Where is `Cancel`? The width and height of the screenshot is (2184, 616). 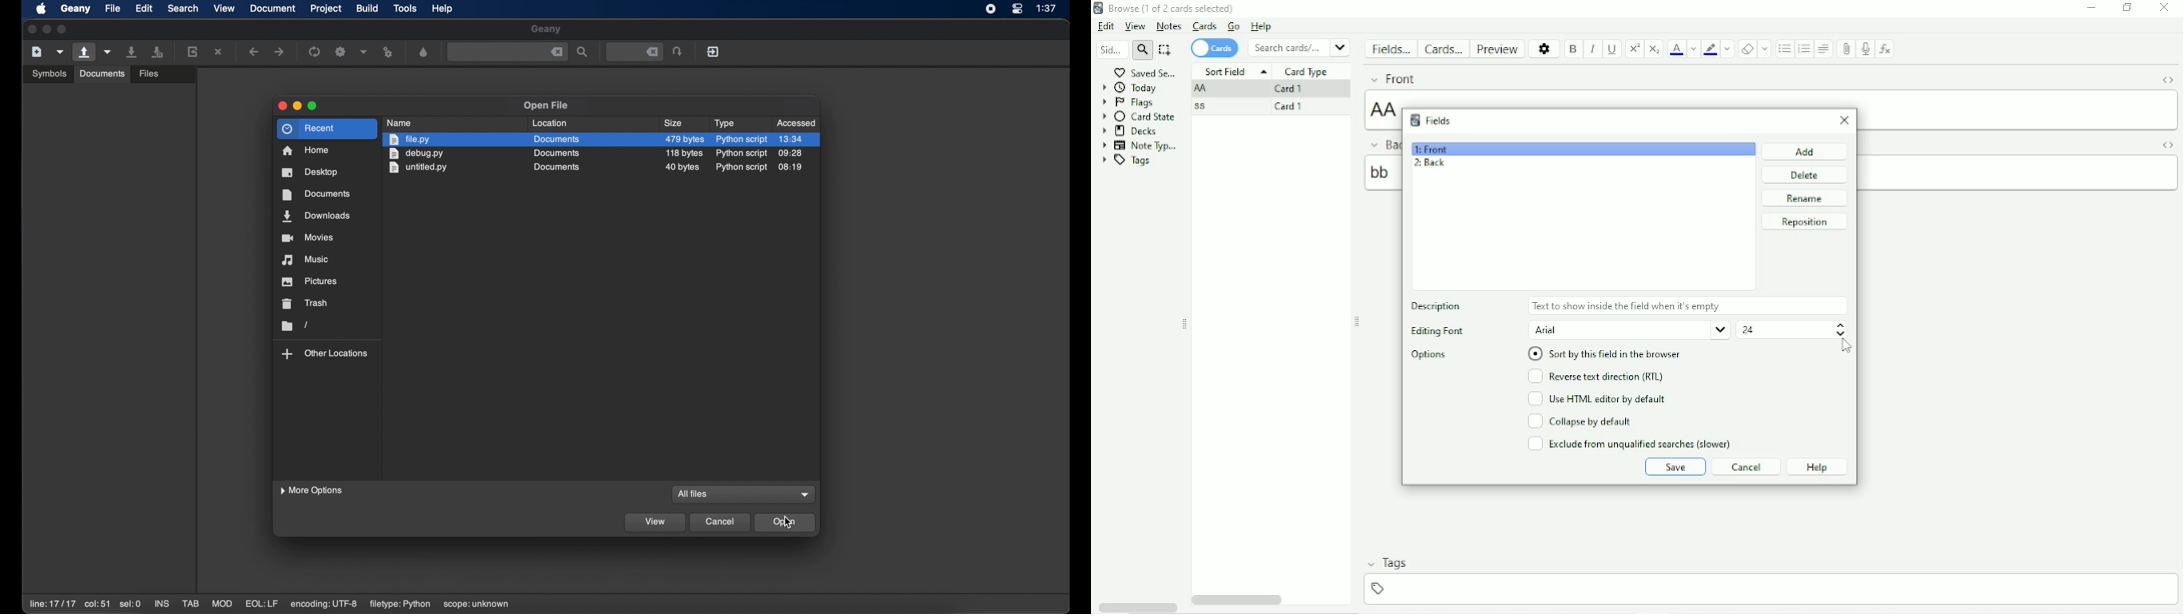 Cancel is located at coordinates (1744, 467).